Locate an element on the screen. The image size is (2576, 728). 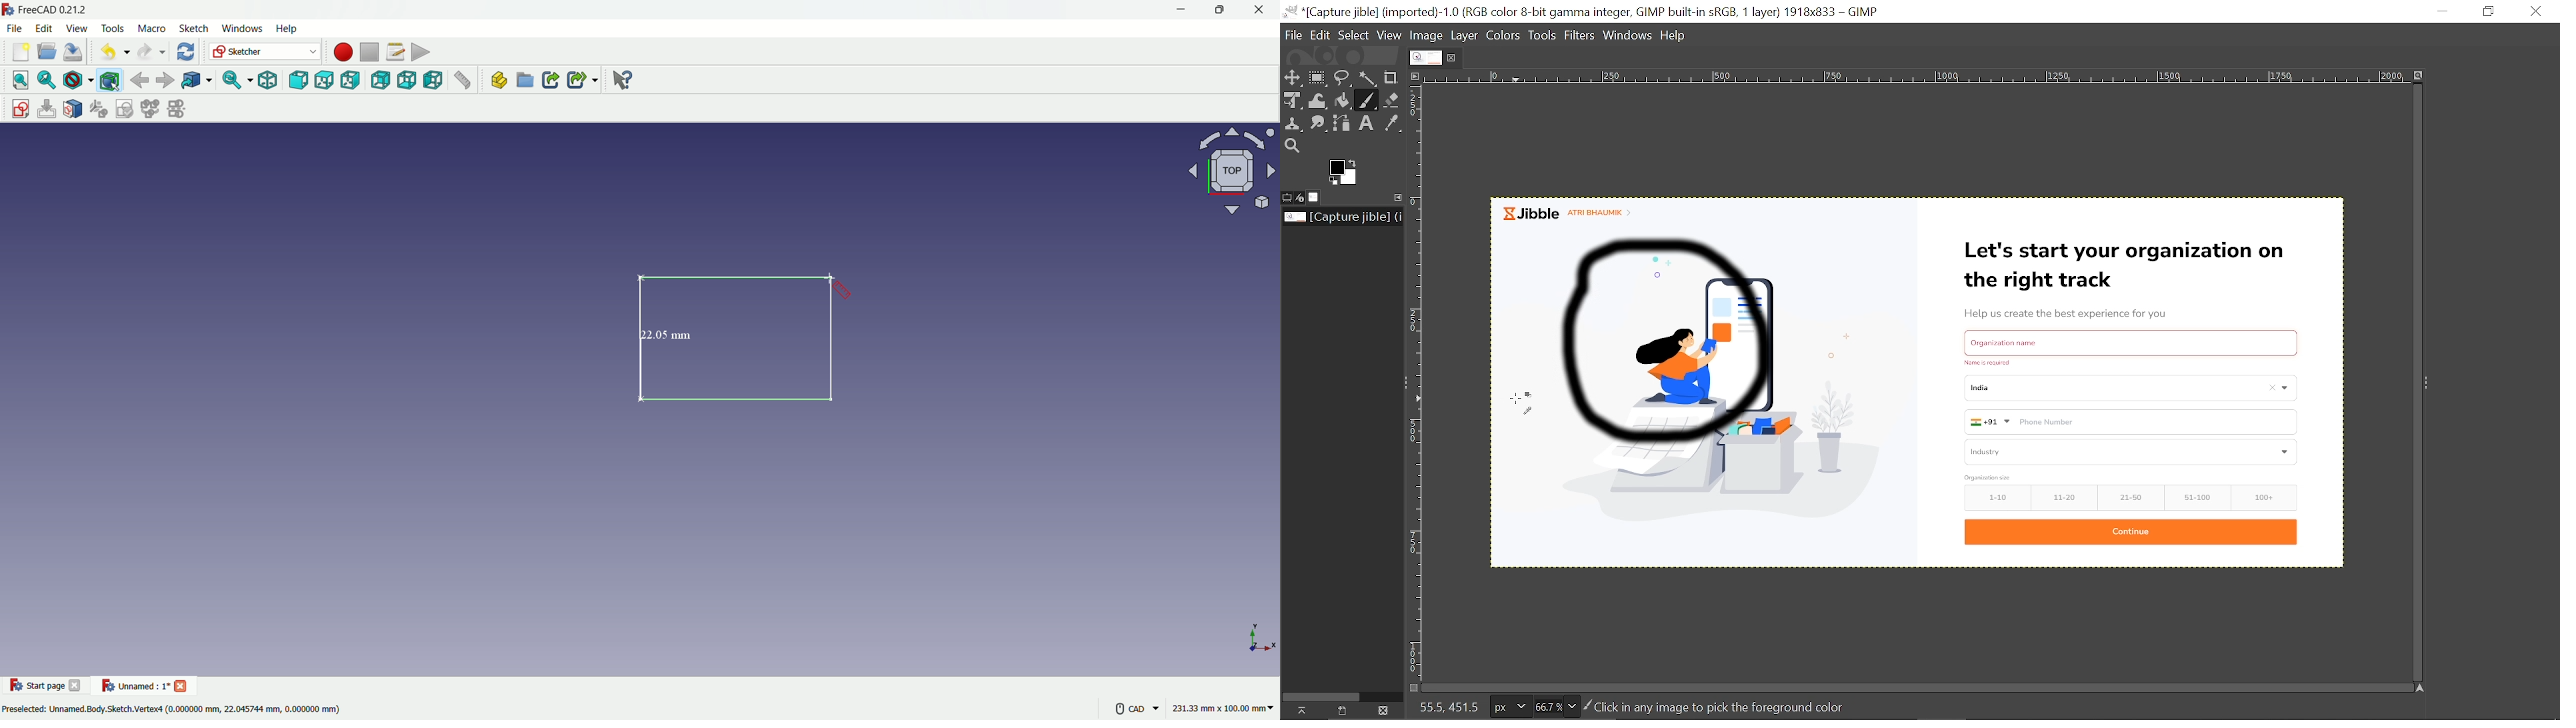
stop macros is located at coordinates (367, 53).